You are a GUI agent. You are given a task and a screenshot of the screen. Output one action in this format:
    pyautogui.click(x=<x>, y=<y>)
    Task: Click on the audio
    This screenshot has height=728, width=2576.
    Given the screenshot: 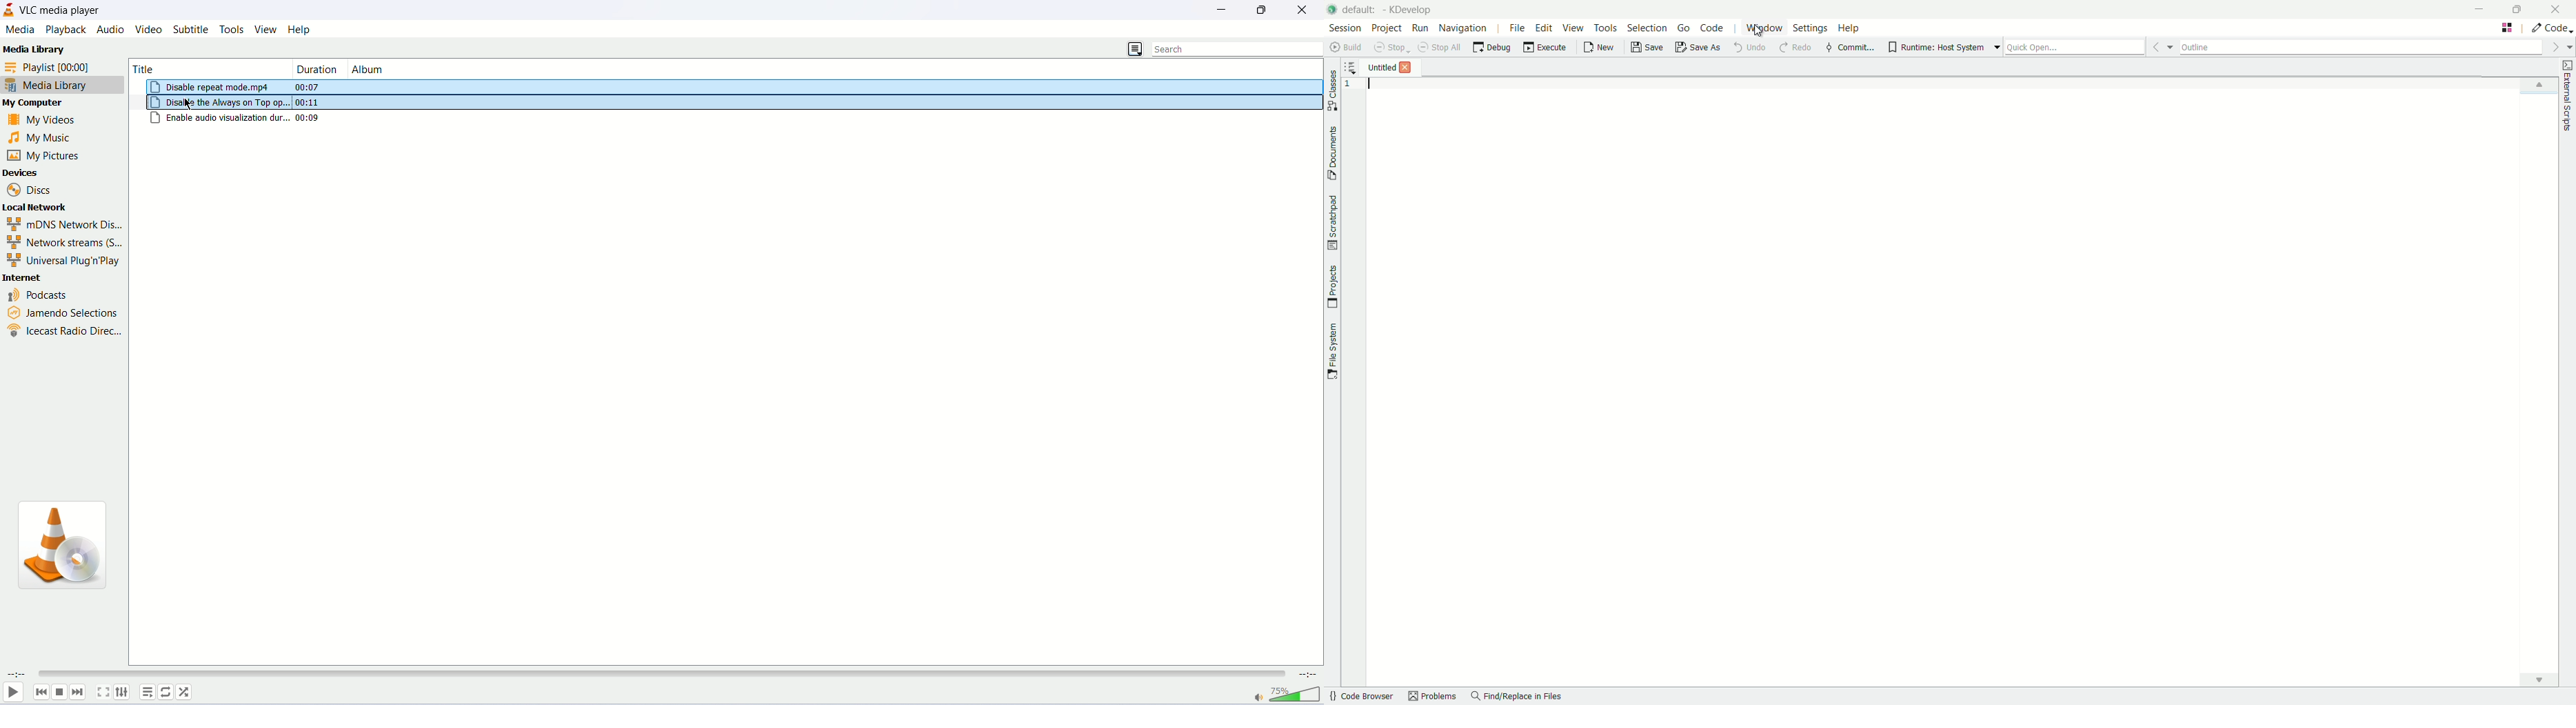 What is the action you would take?
    pyautogui.click(x=110, y=29)
    